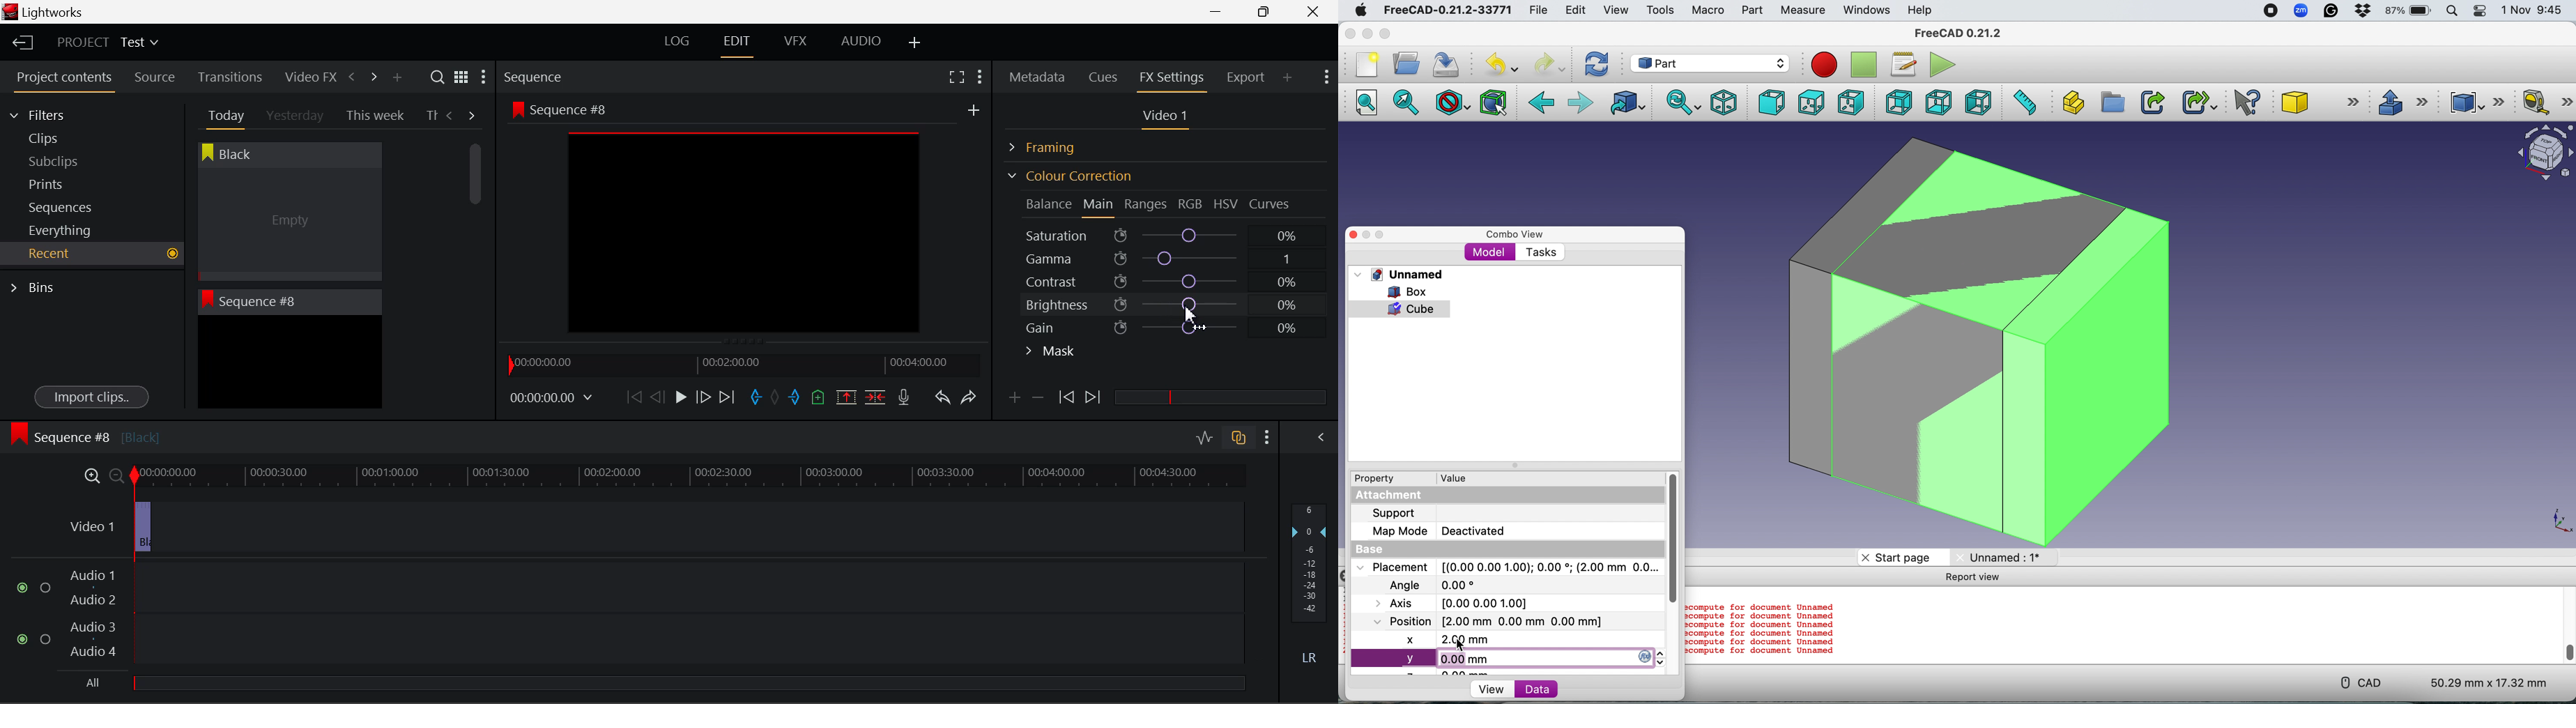  Describe the element at coordinates (1540, 253) in the screenshot. I see `Tasks` at that location.